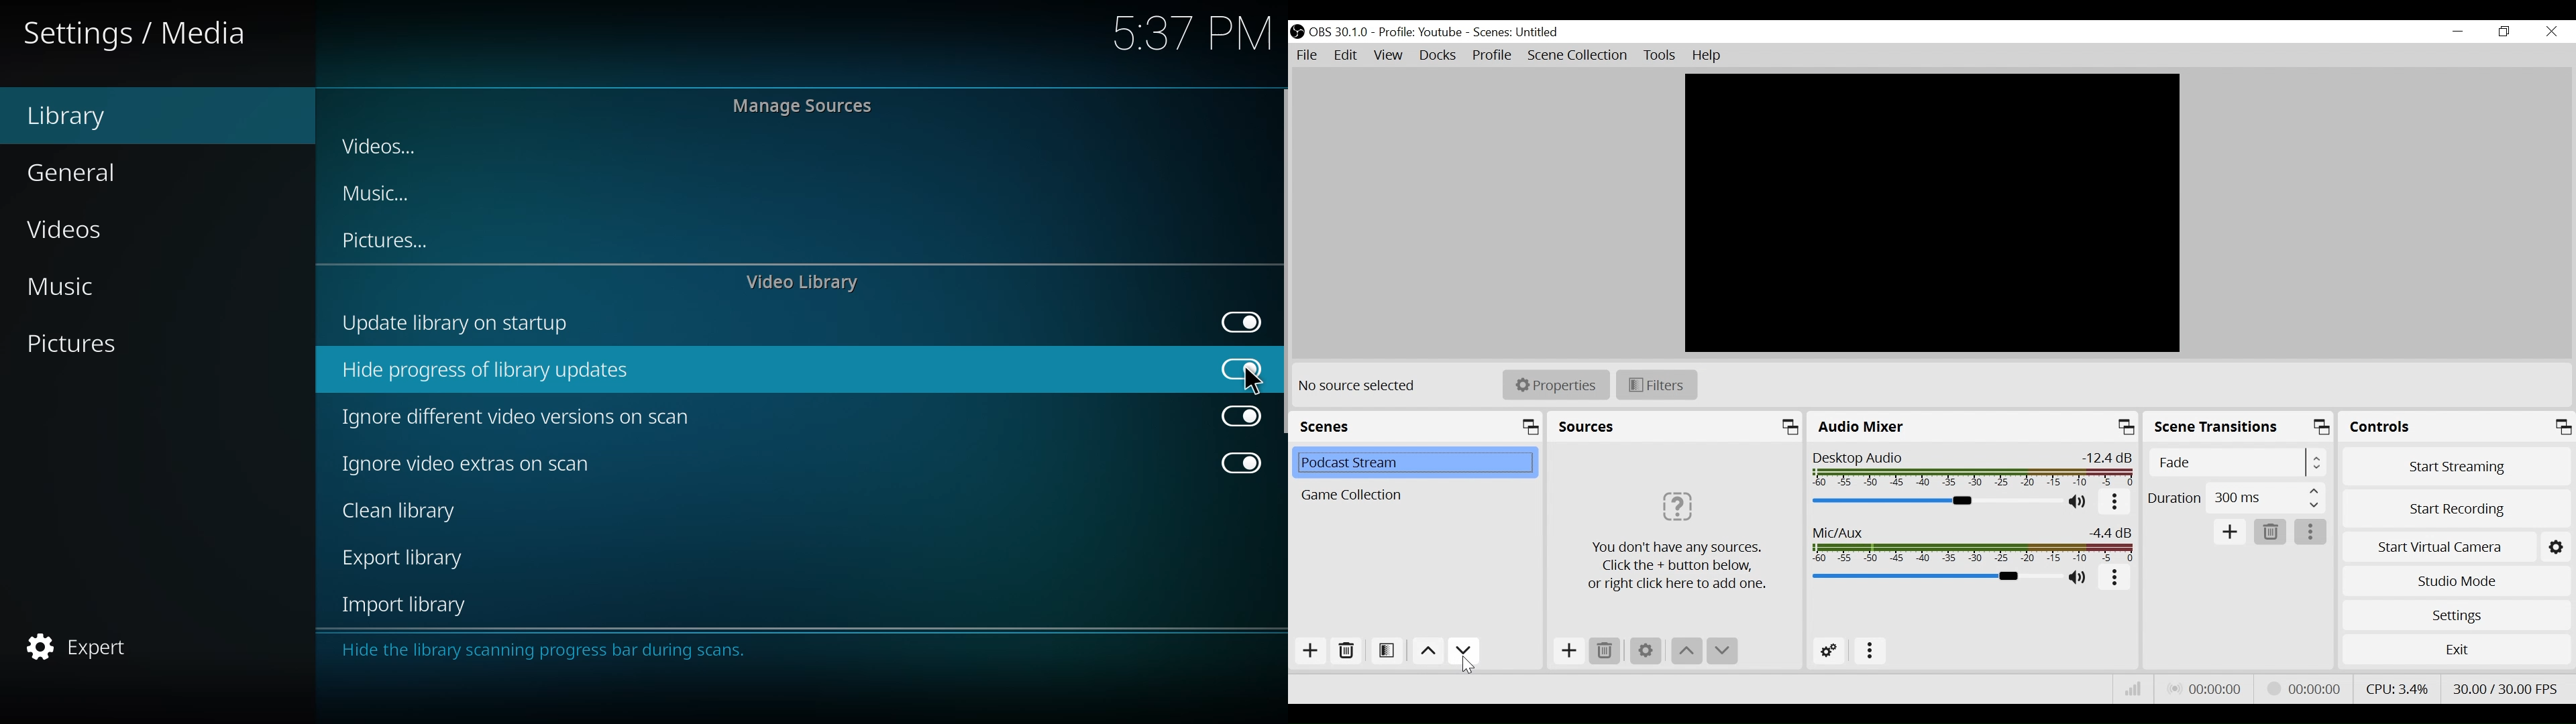 The height and width of the screenshot is (728, 2576). What do you see at coordinates (2457, 506) in the screenshot?
I see `Start Recording` at bounding box center [2457, 506].